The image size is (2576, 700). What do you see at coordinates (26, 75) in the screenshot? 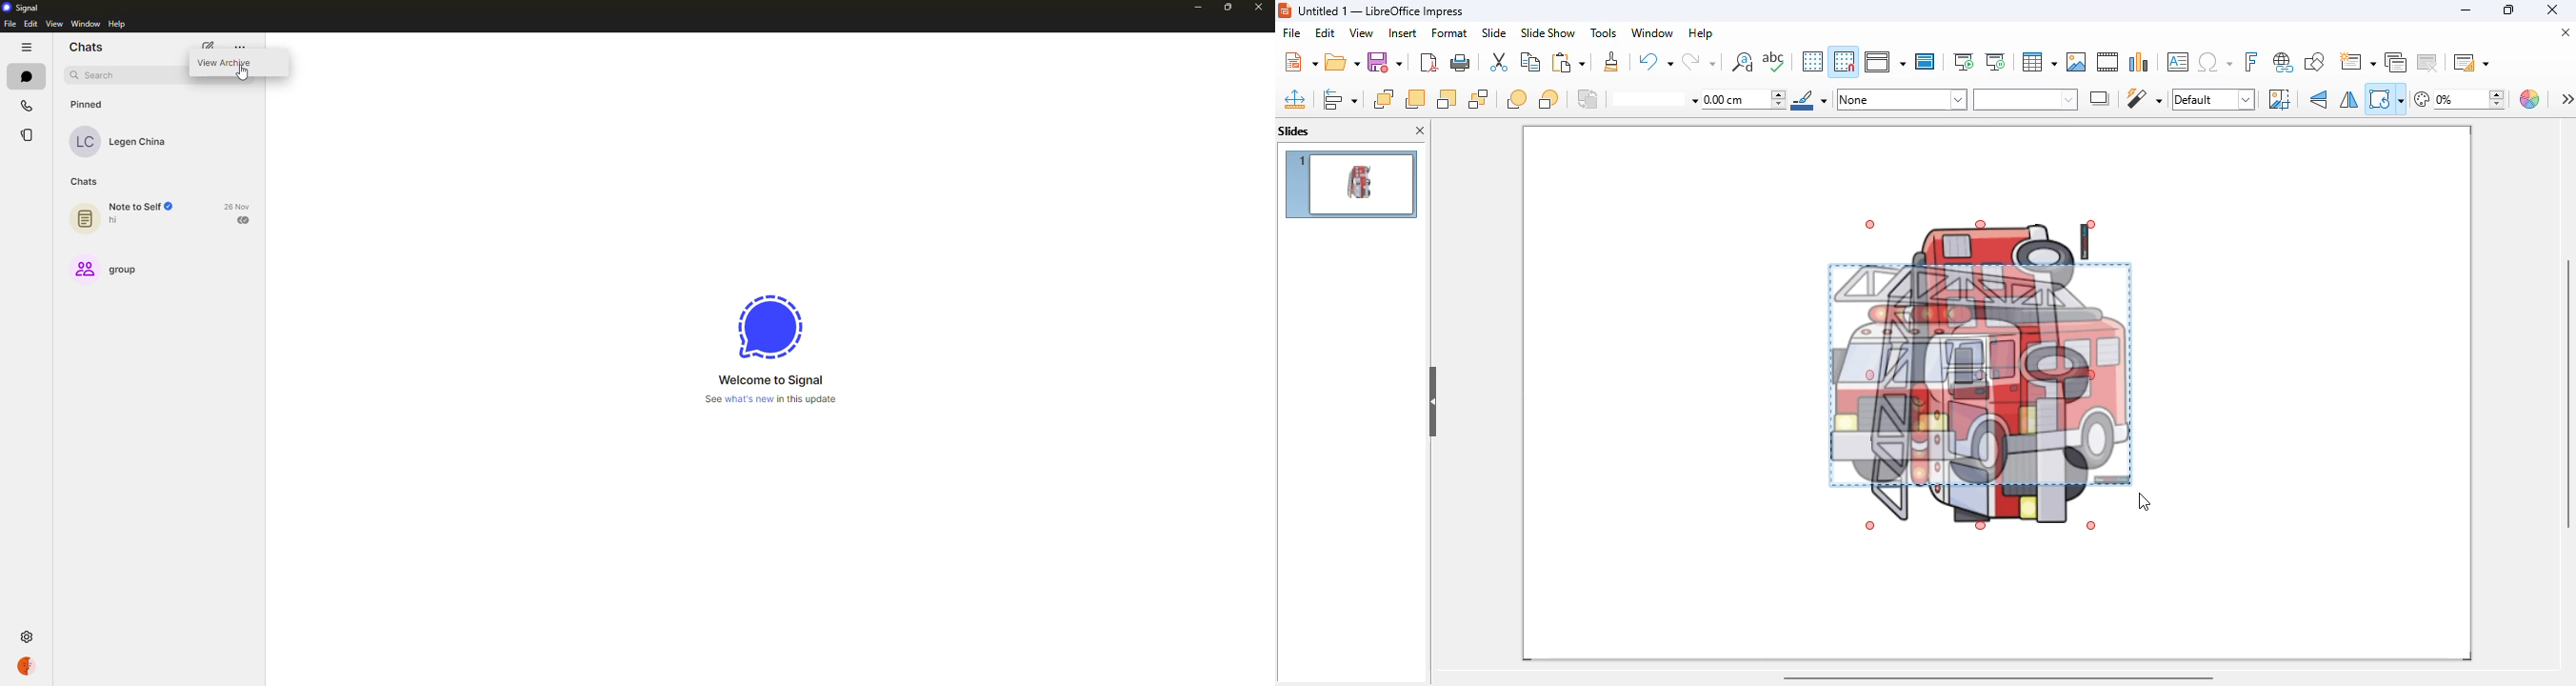
I see `chats` at bounding box center [26, 75].